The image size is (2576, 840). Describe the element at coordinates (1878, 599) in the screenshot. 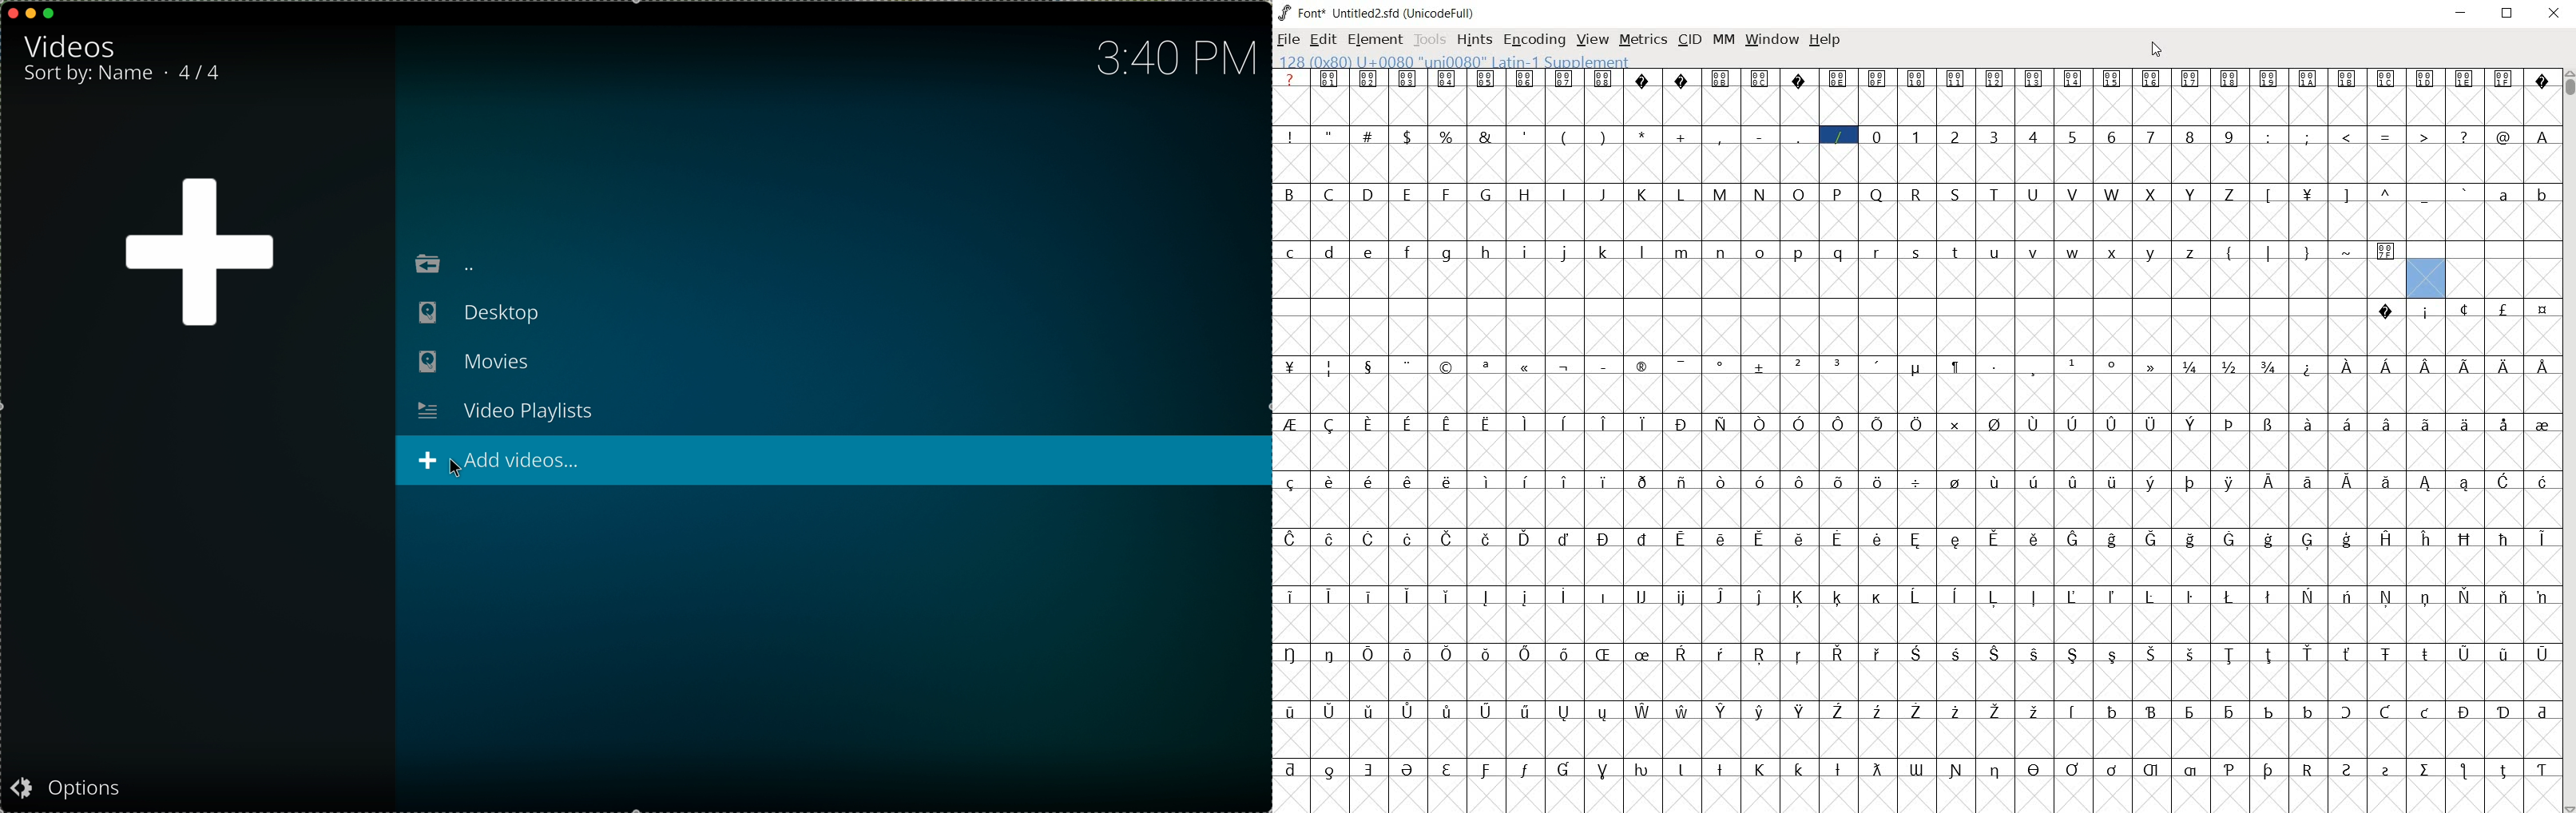

I see `glyph` at that location.